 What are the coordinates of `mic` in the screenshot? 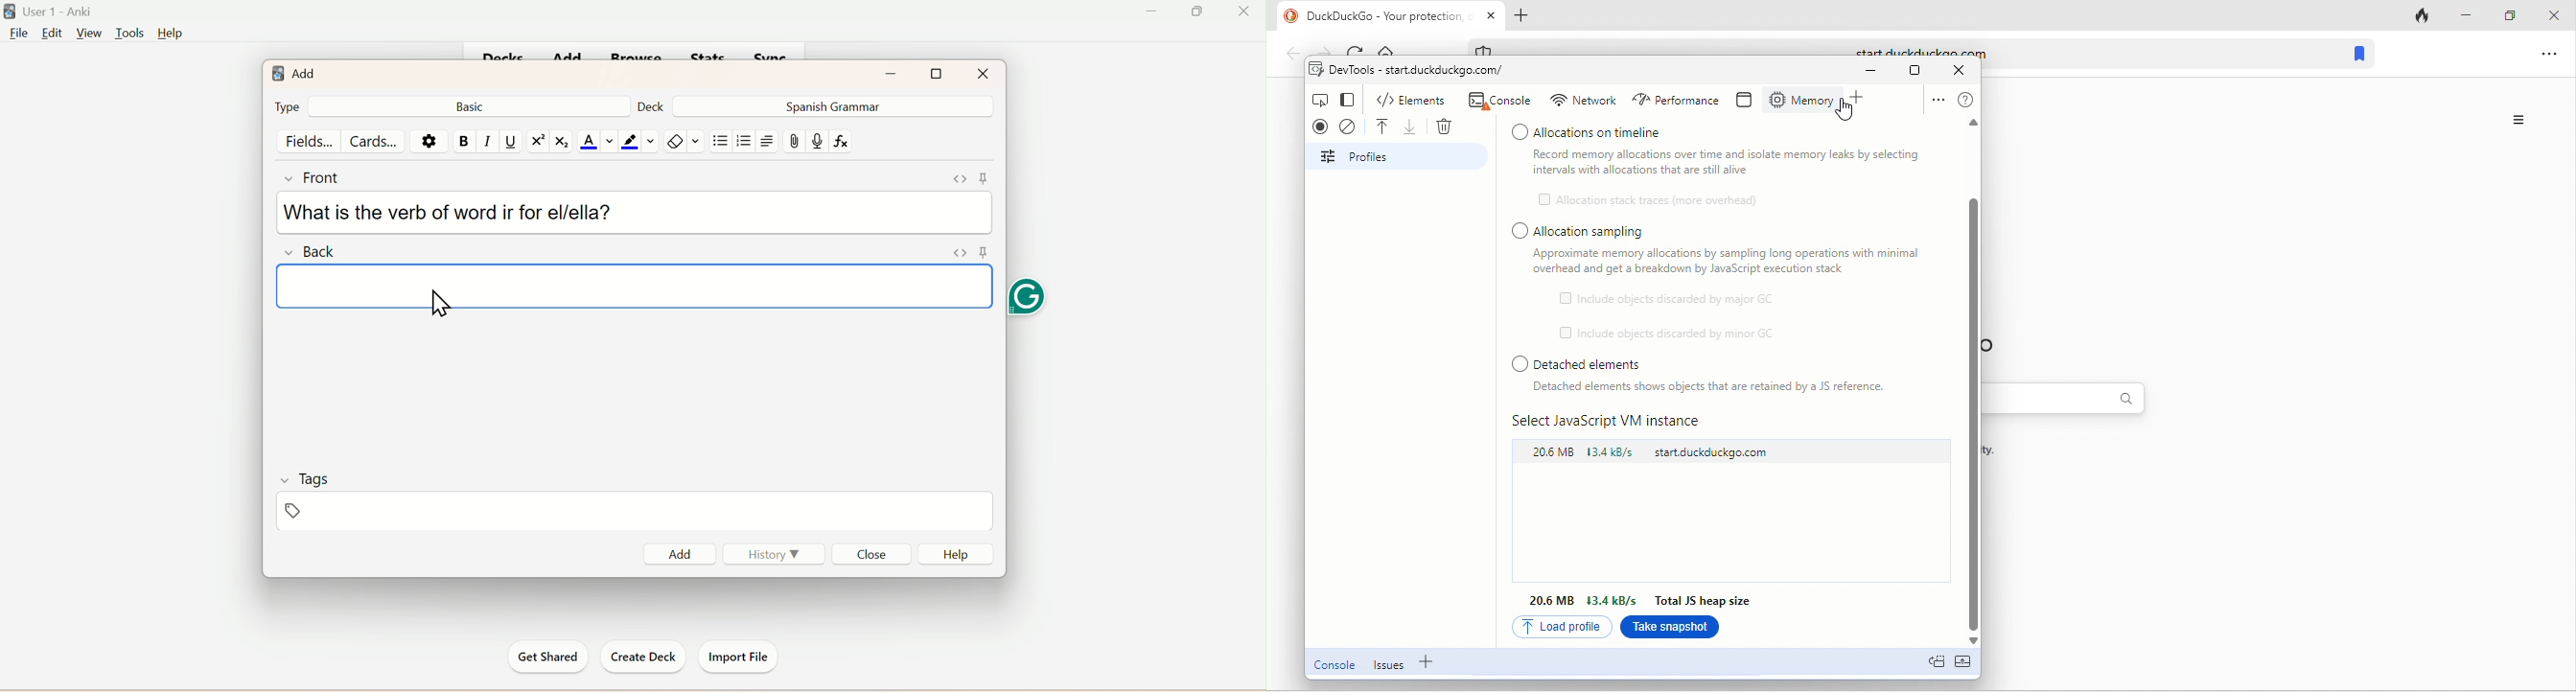 It's located at (816, 143).